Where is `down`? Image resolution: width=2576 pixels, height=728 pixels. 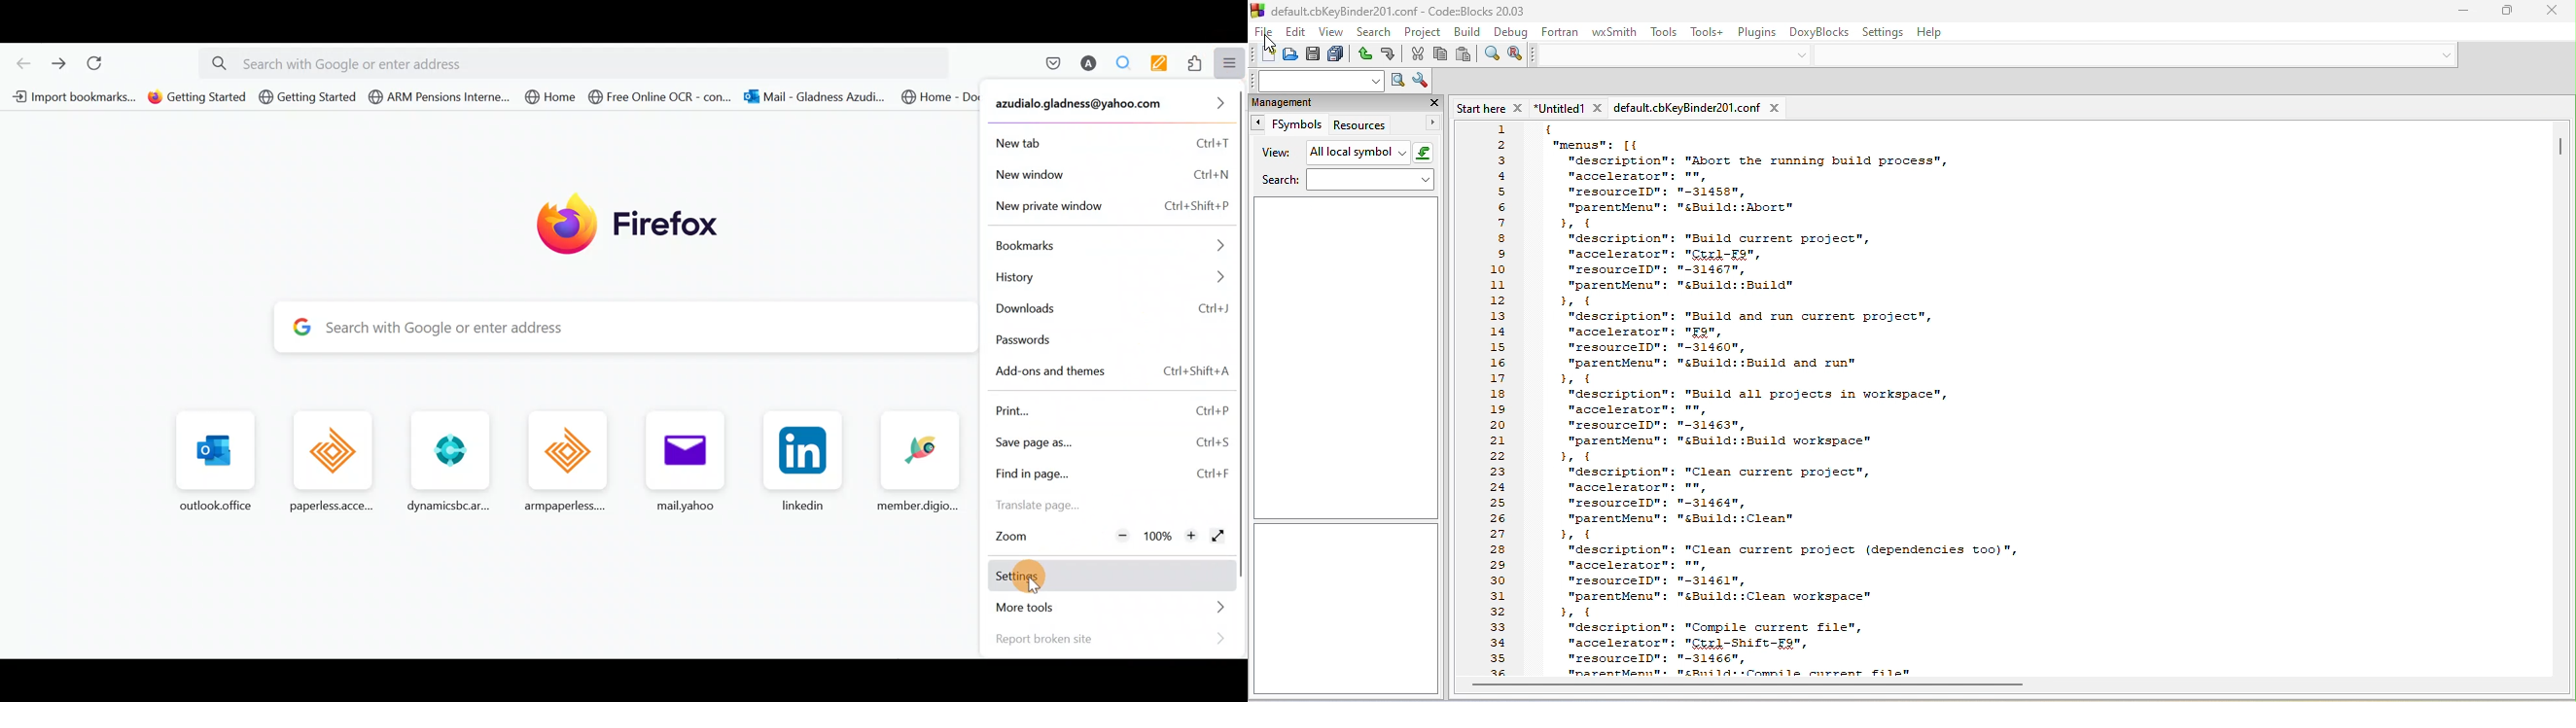 down is located at coordinates (2447, 55).